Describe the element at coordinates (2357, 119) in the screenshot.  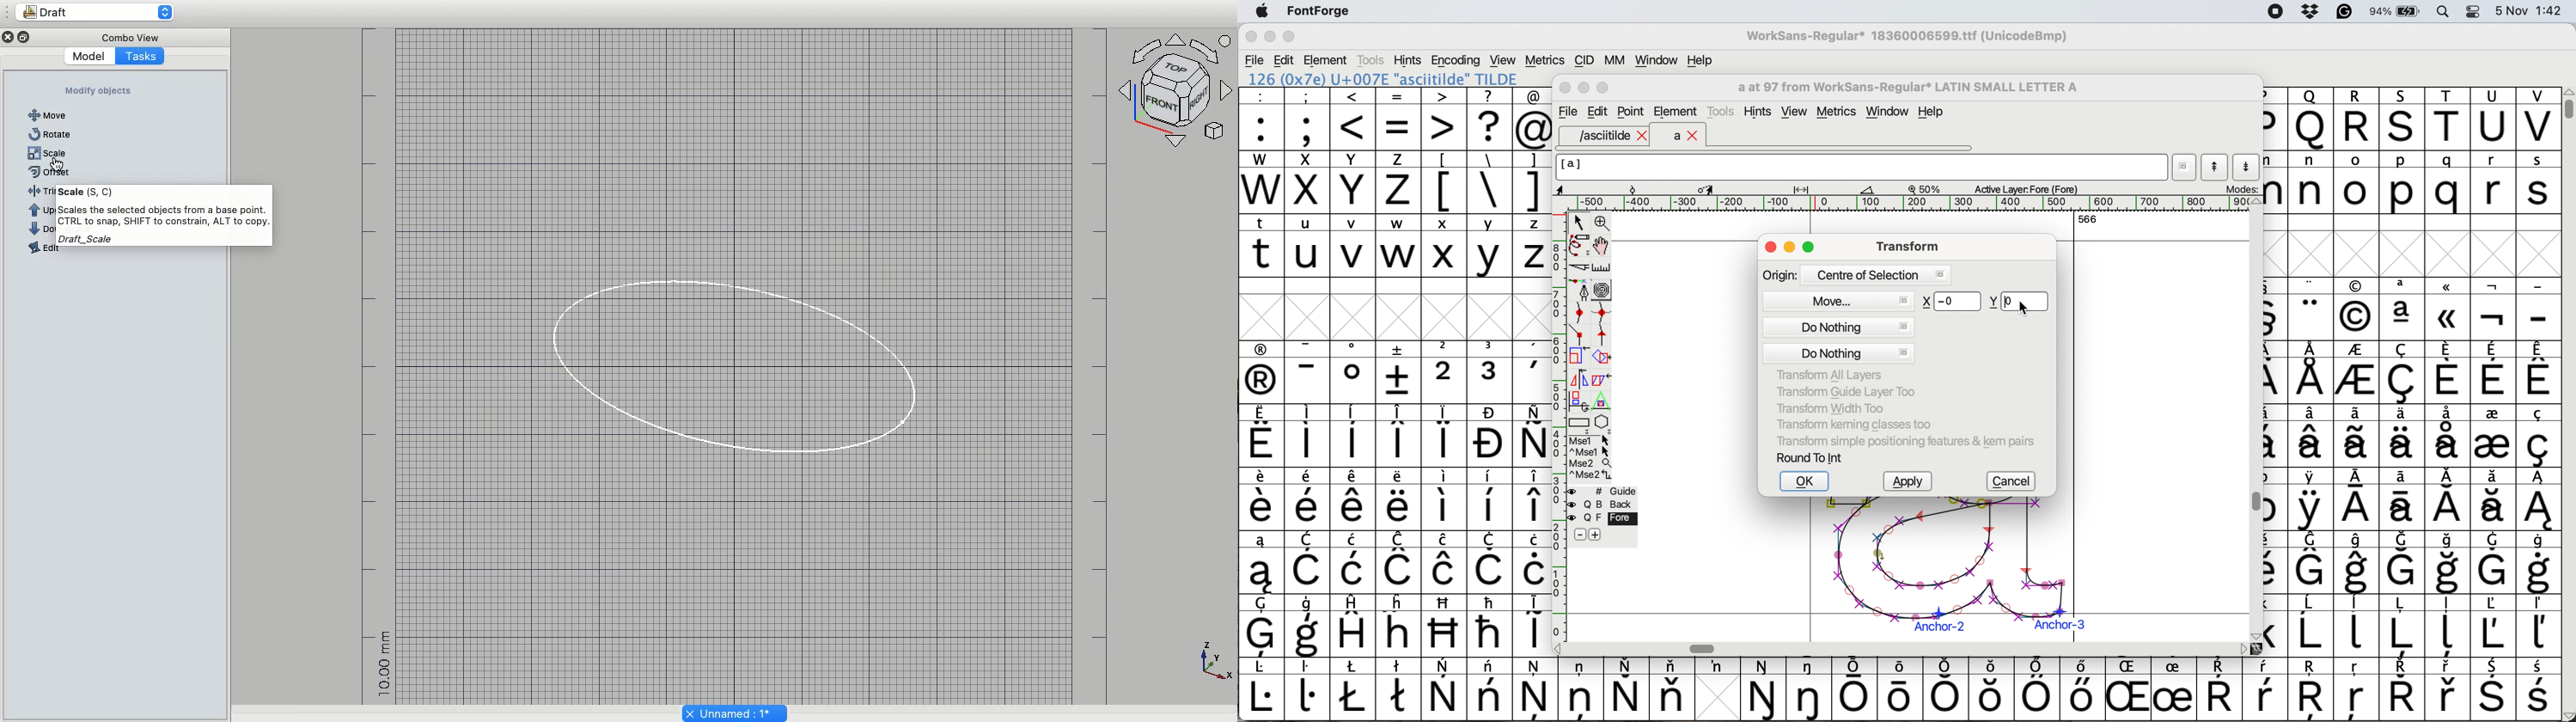
I see `R` at that location.